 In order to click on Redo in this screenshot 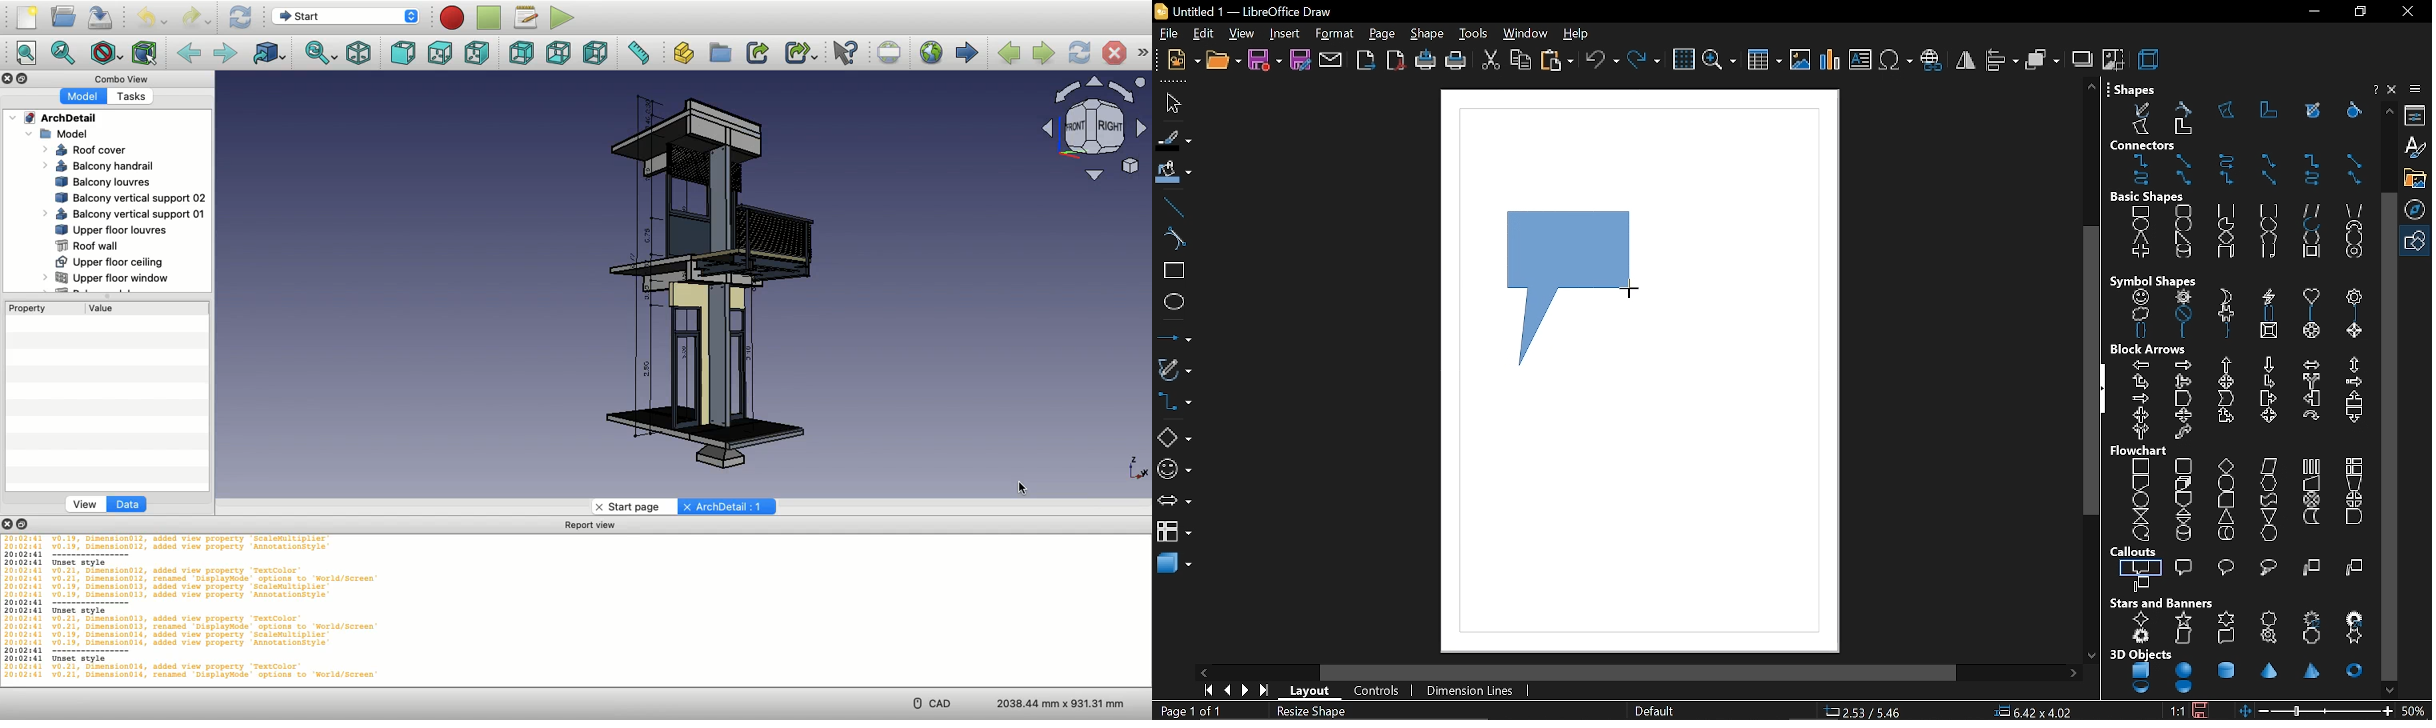, I will do `click(198, 19)`.